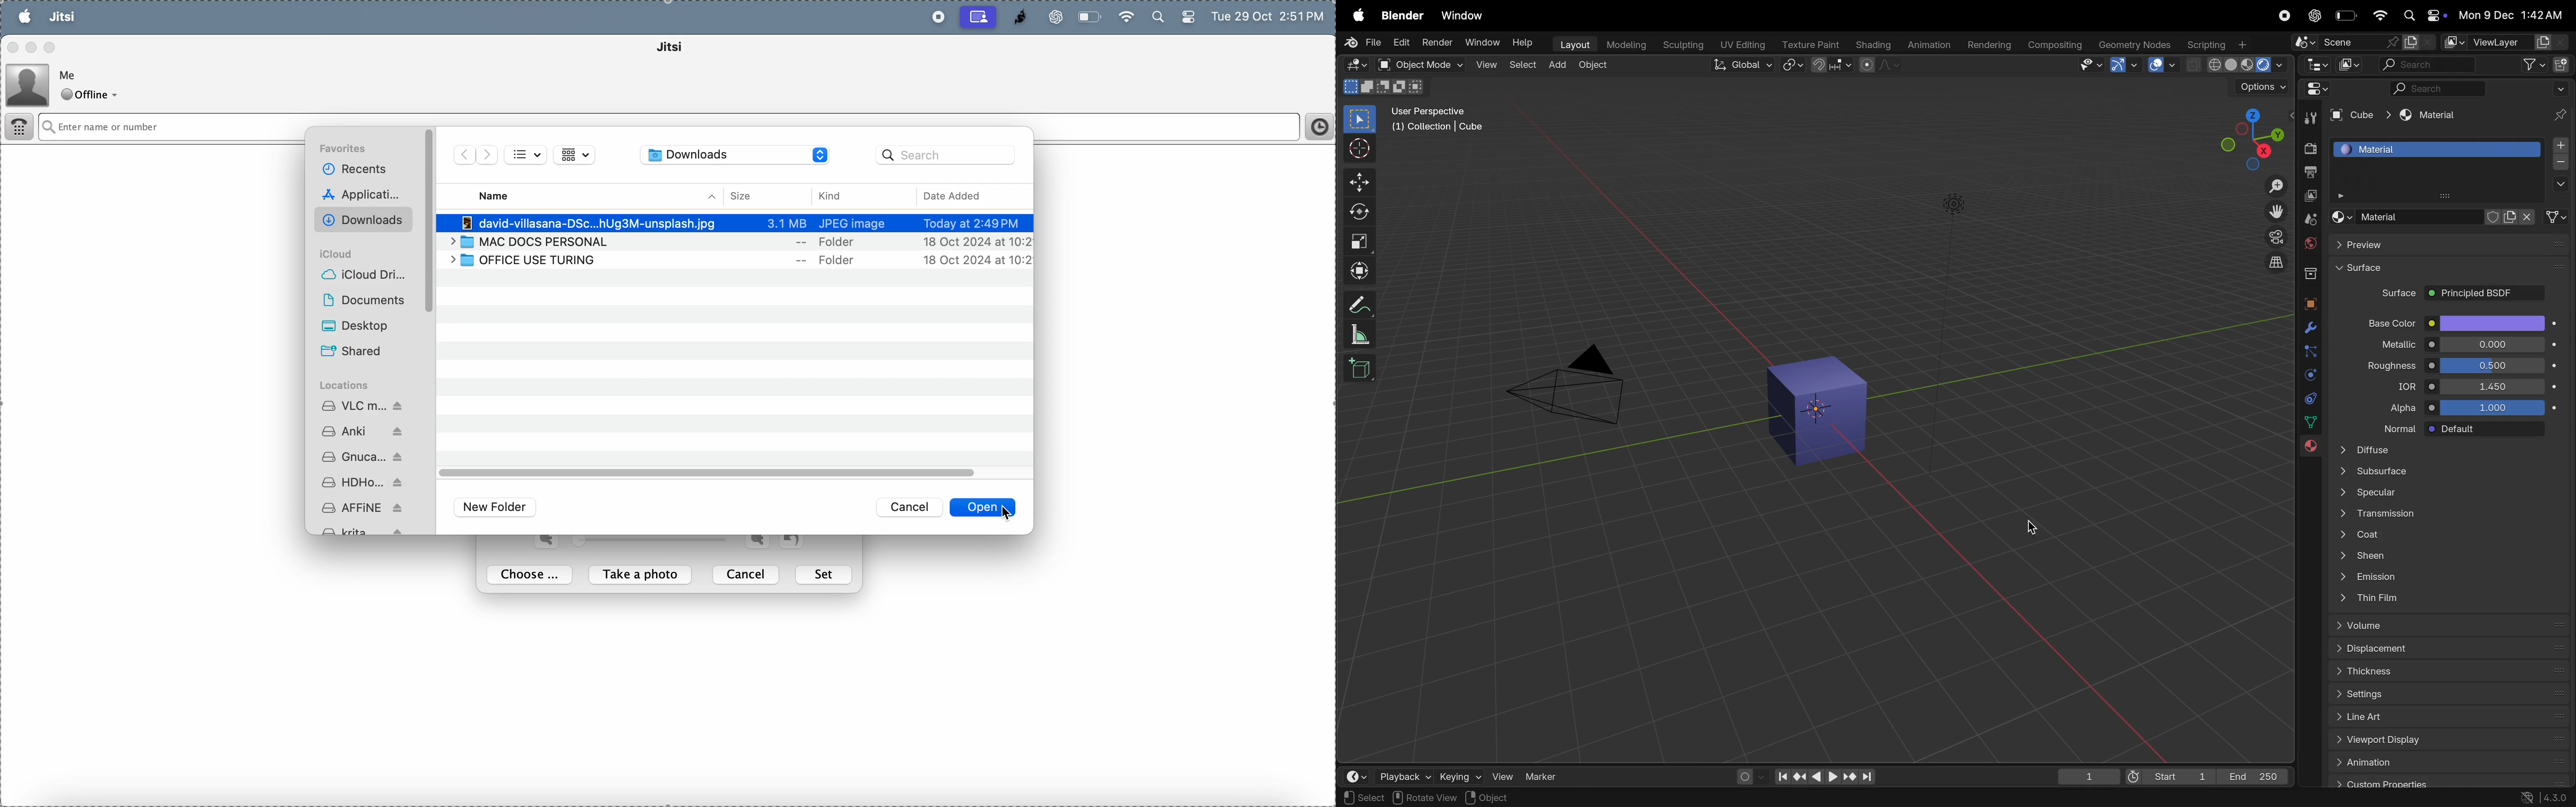  I want to click on set active, so click(1368, 796).